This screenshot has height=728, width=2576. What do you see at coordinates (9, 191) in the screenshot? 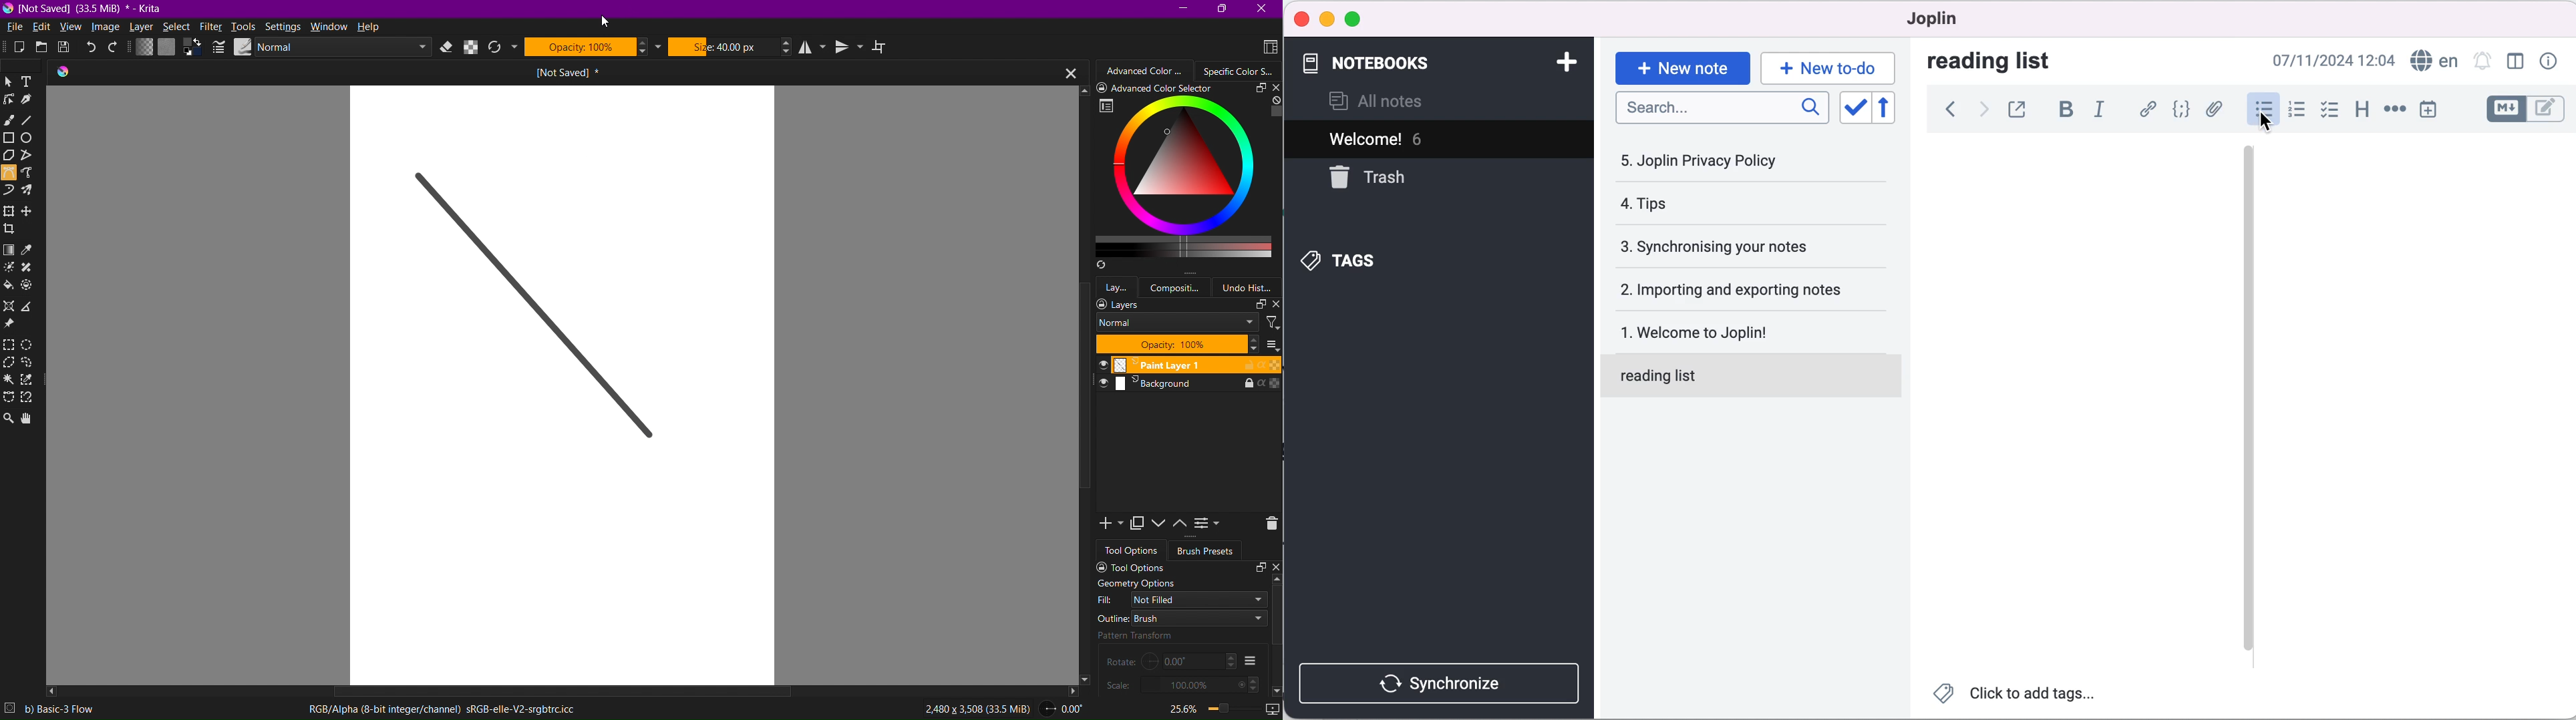
I see `Dynamic Brush Tool` at bounding box center [9, 191].